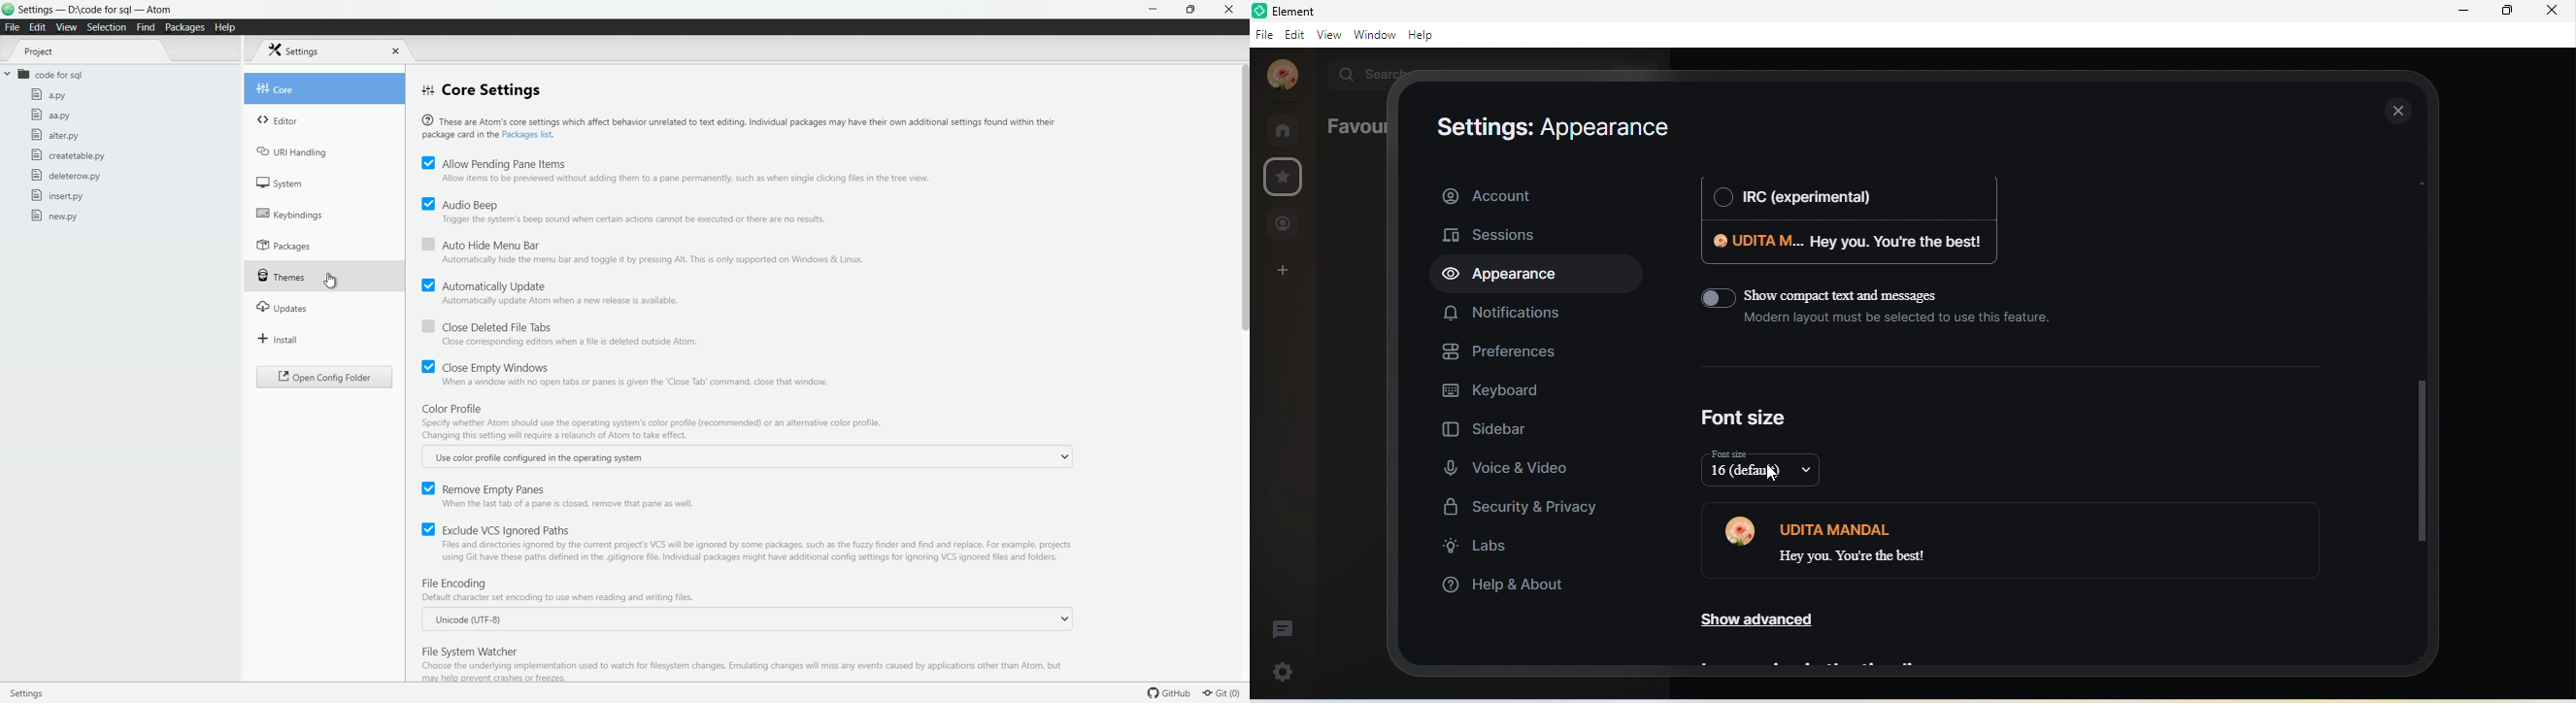 This screenshot has height=728, width=2576. What do you see at coordinates (2507, 15) in the screenshot?
I see `maximize` at bounding box center [2507, 15].